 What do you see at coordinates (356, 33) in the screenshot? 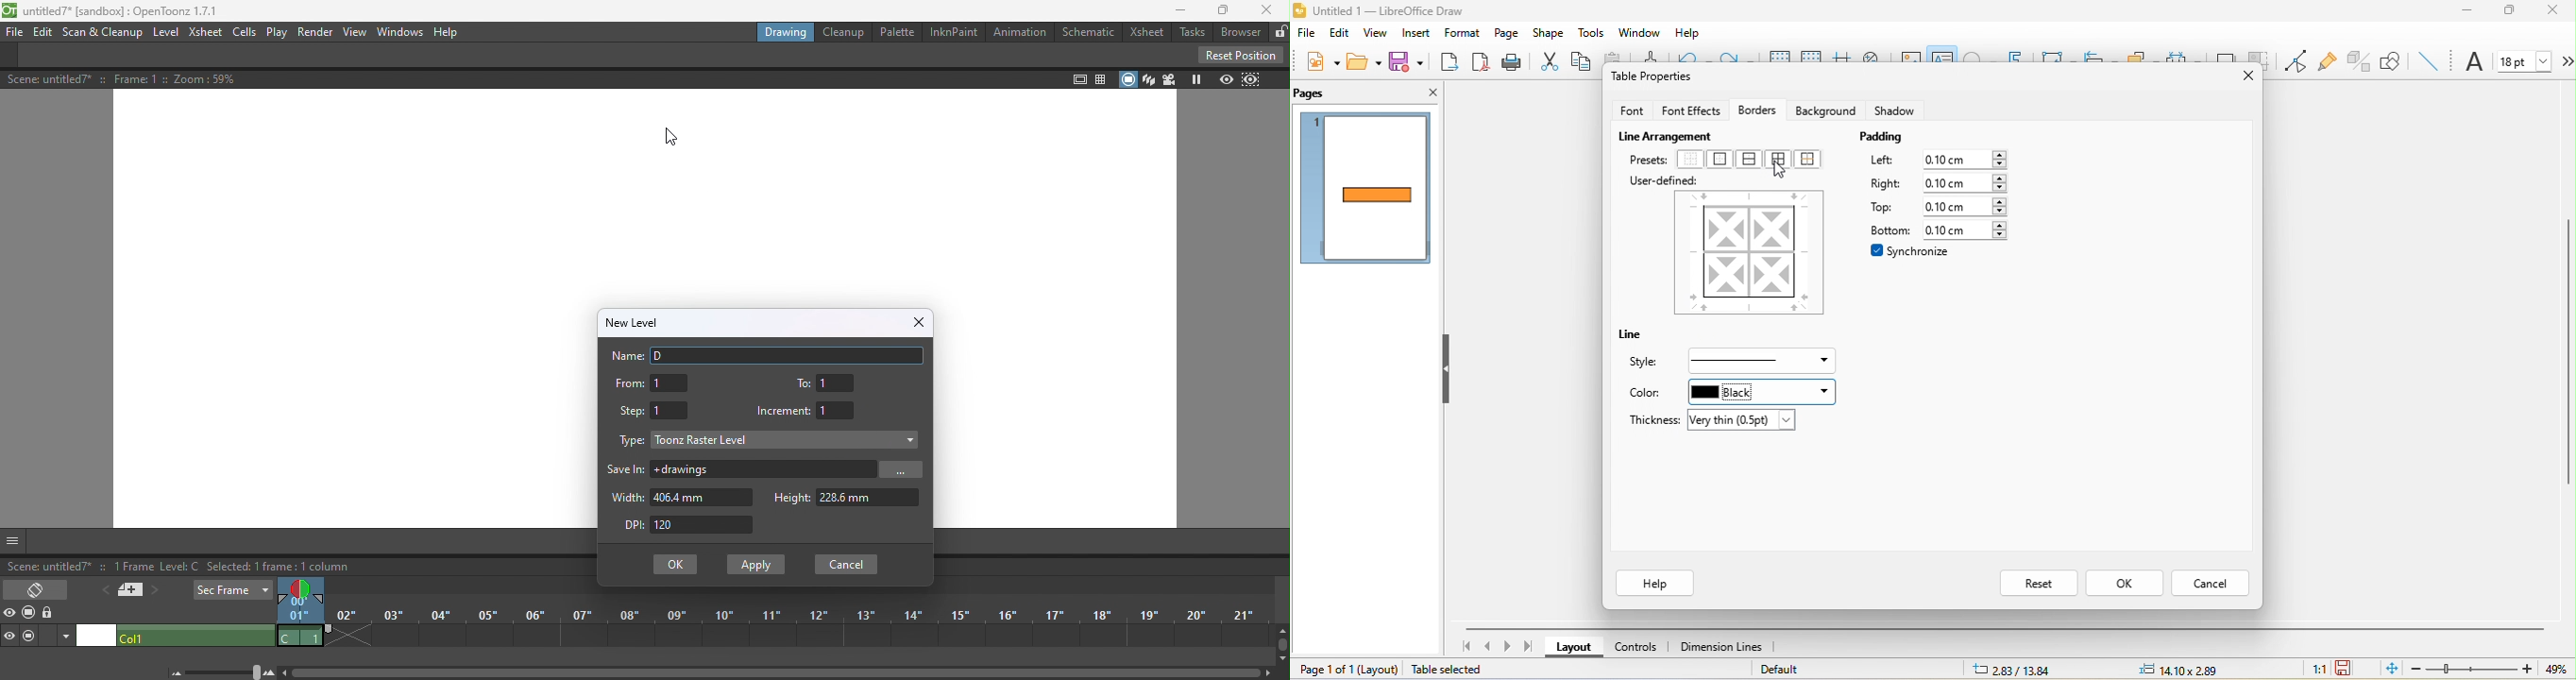
I see `View` at bounding box center [356, 33].